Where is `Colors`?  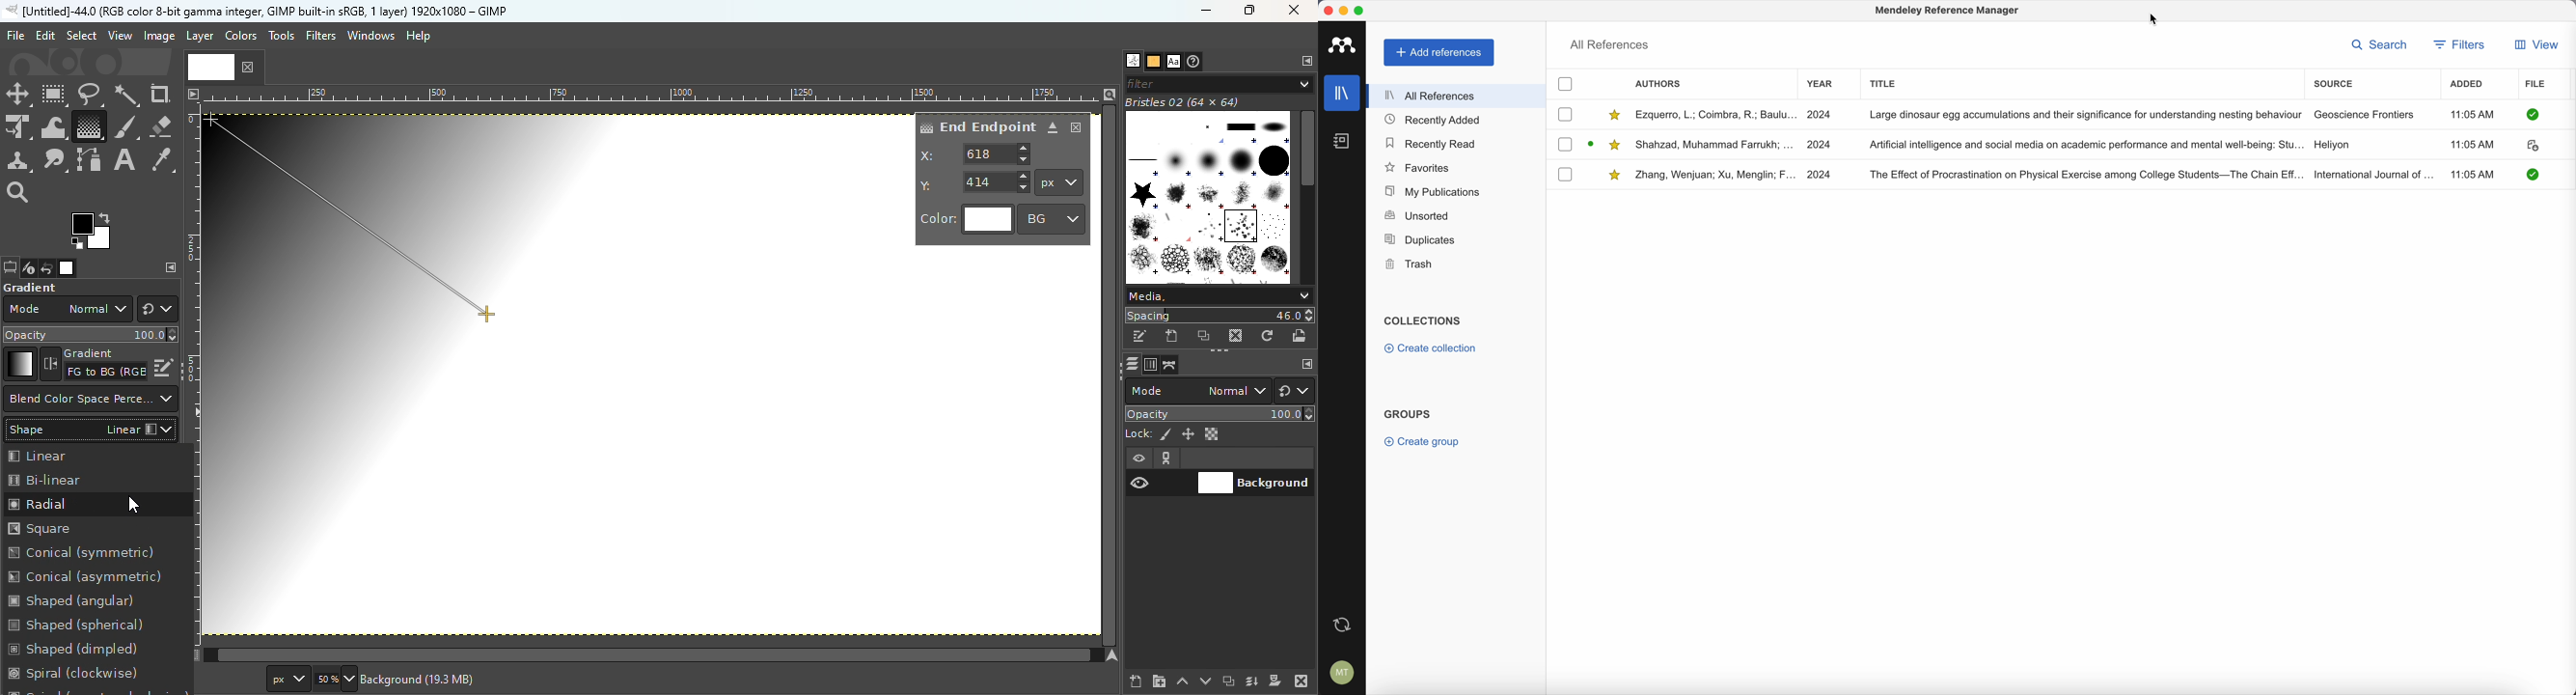
Colors is located at coordinates (239, 35).